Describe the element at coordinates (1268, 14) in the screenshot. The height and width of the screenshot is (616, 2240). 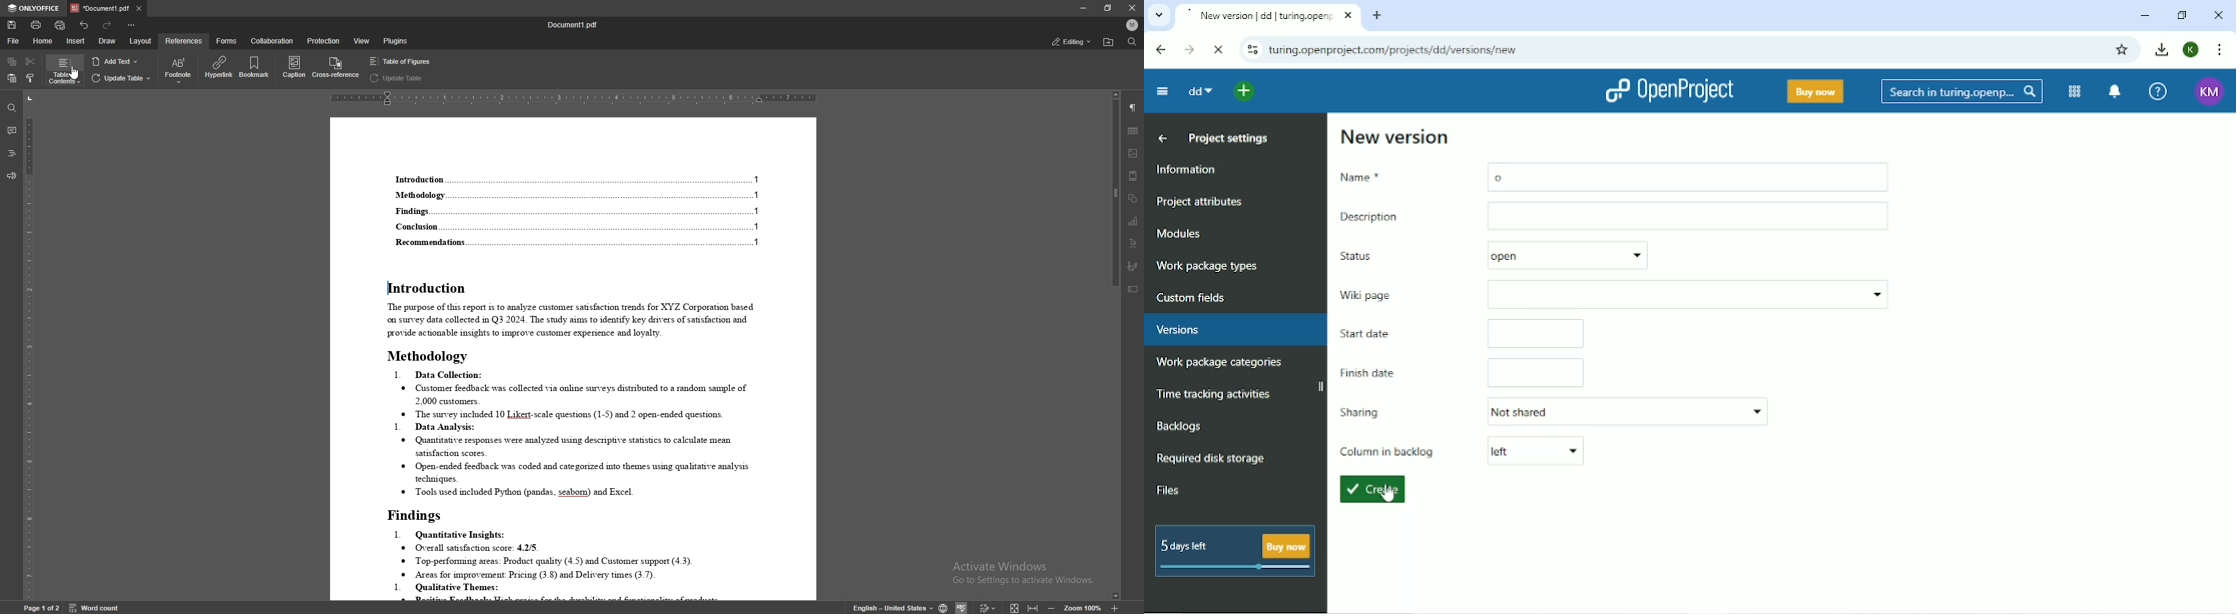
I see `Current tab` at that location.